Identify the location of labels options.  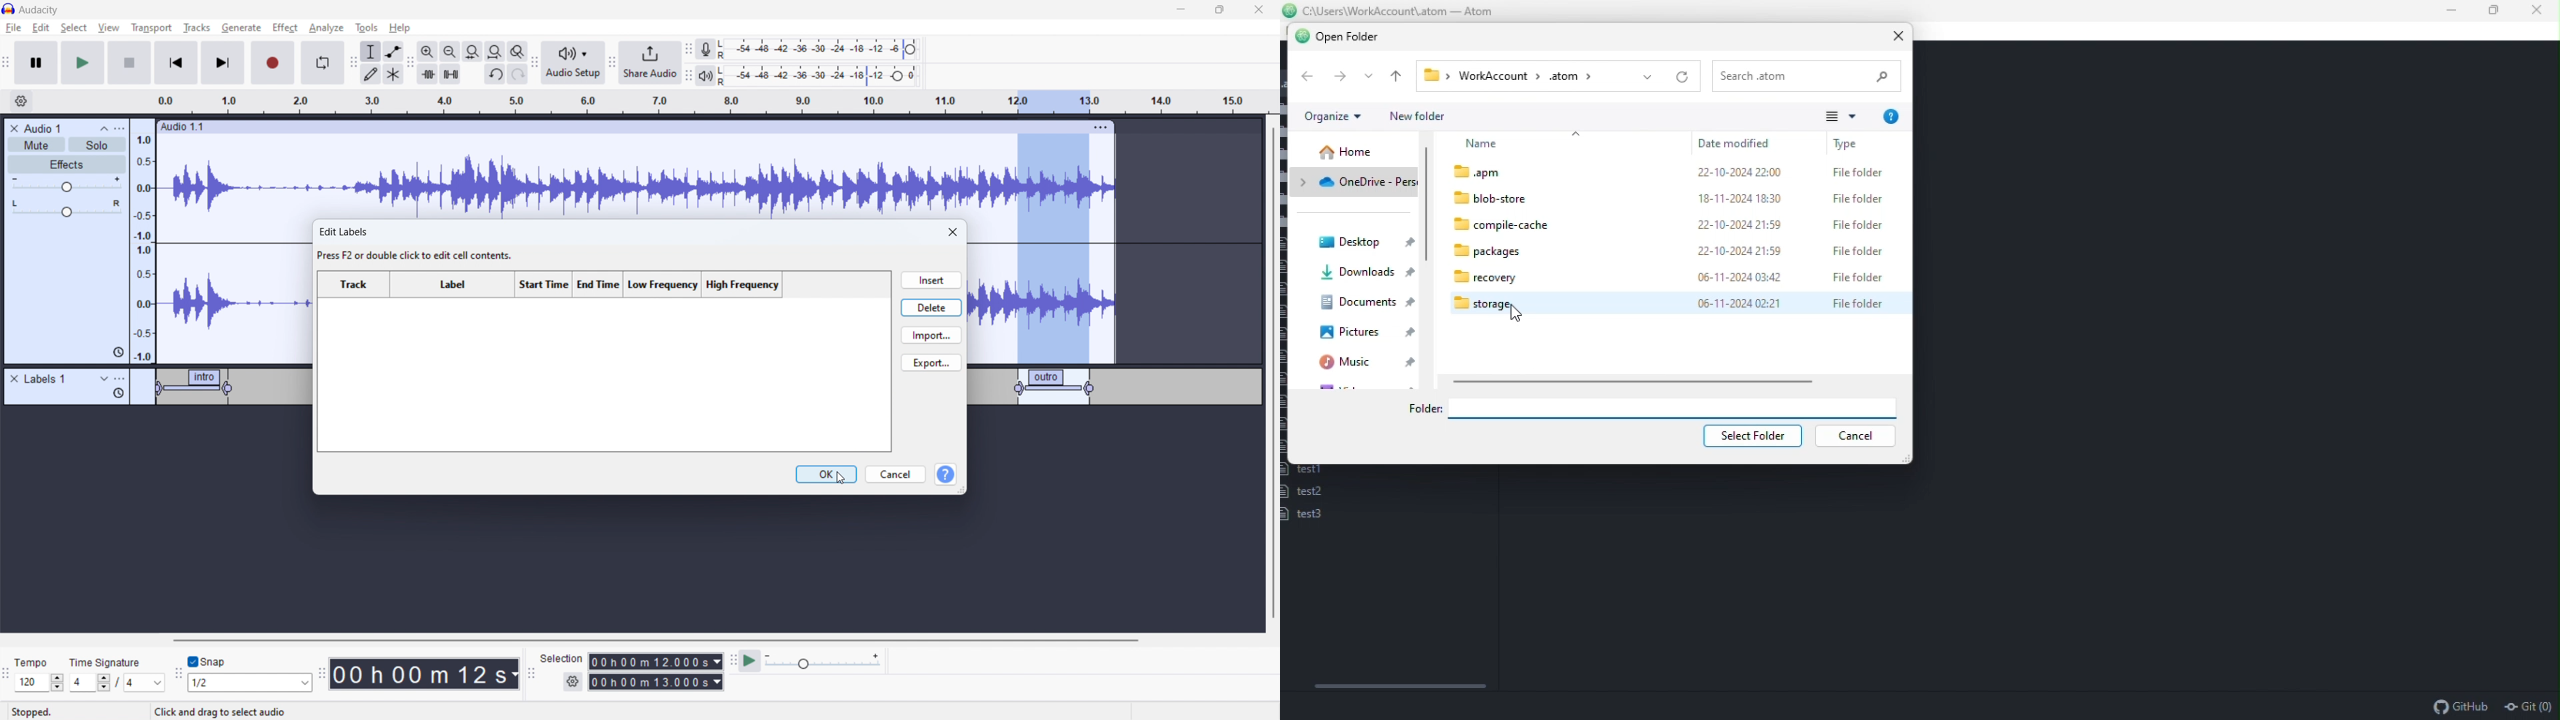
(120, 380).